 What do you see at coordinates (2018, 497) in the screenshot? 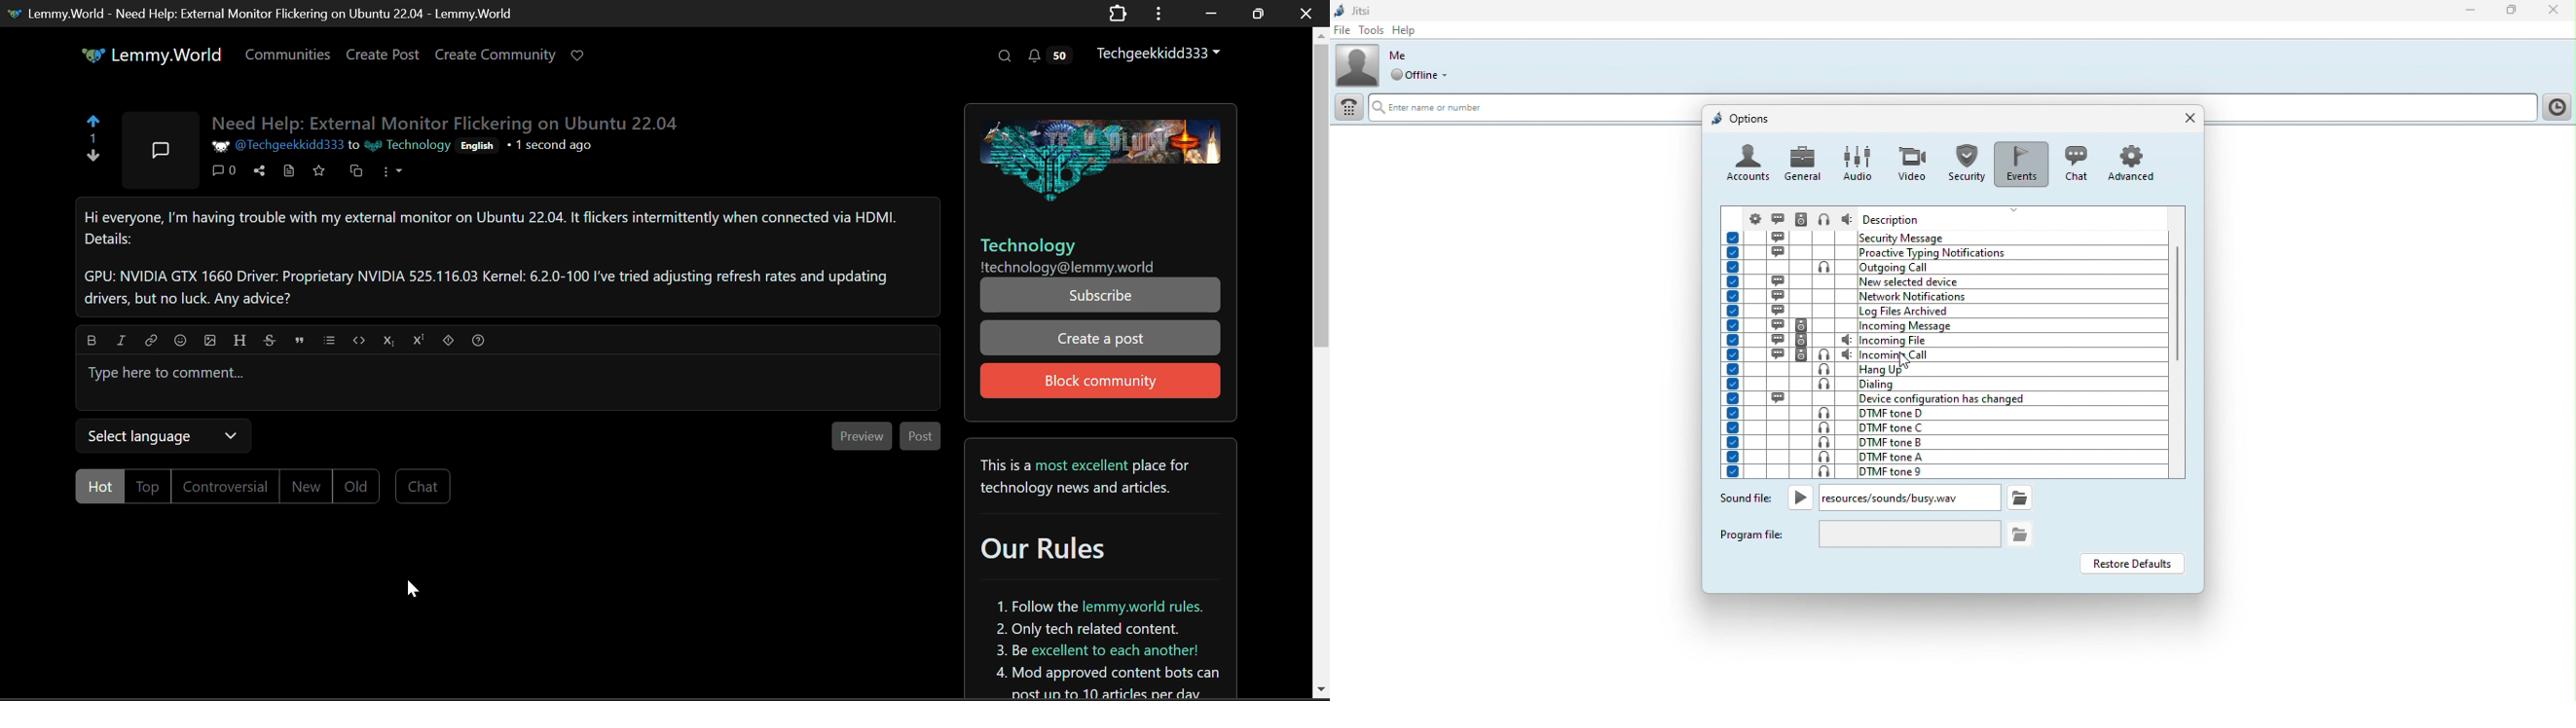
I see `open folder` at bounding box center [2018, 497].